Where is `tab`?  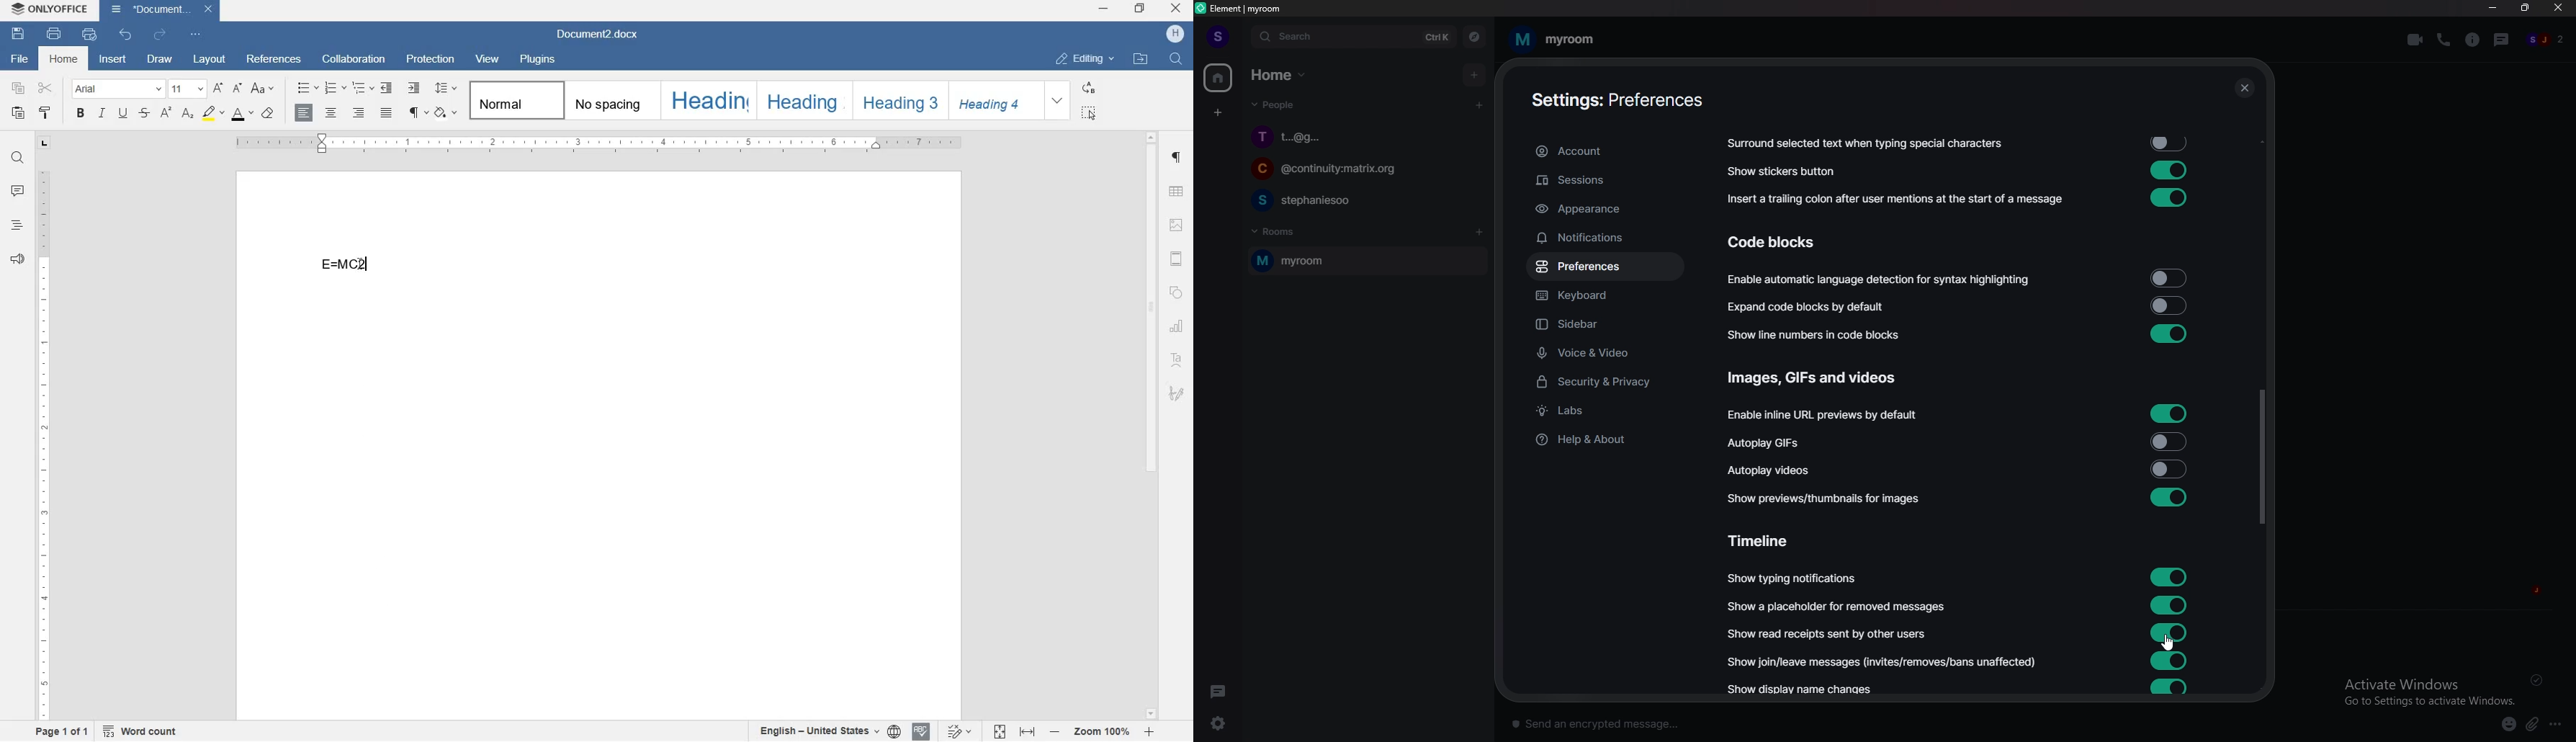
tab is located at coordinates (43, 141).